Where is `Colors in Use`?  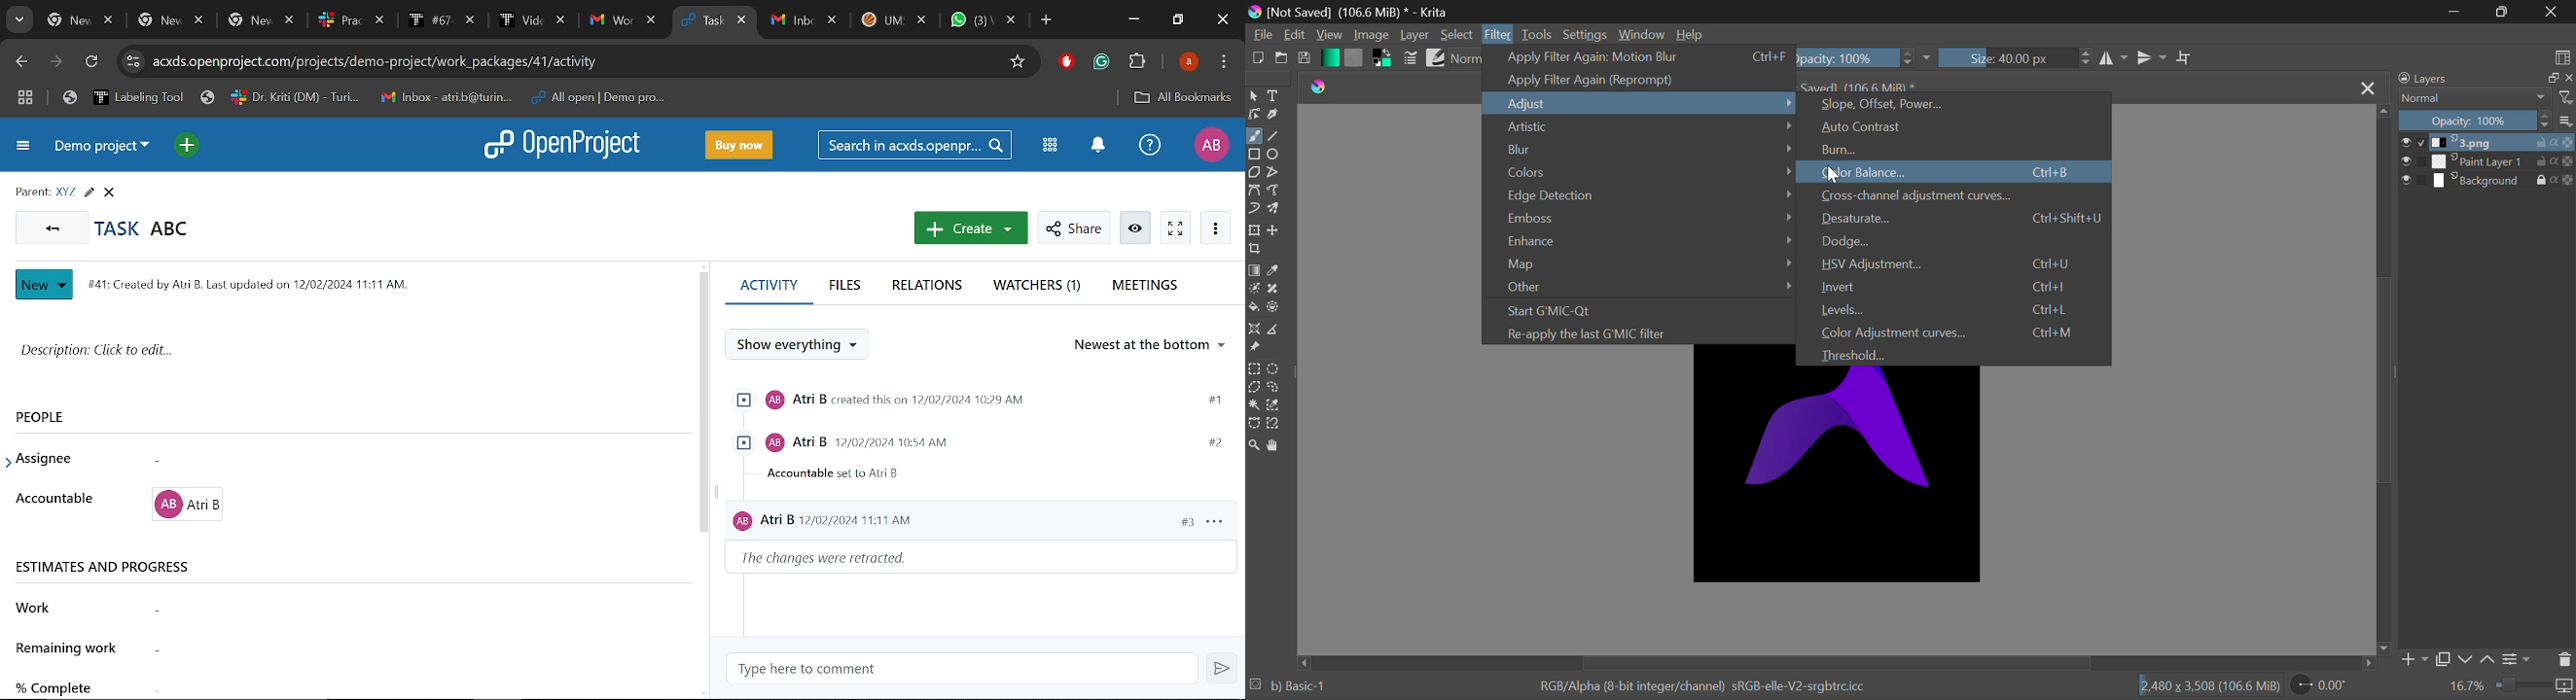
Colors in Use is located at coordinates (1383, 57).